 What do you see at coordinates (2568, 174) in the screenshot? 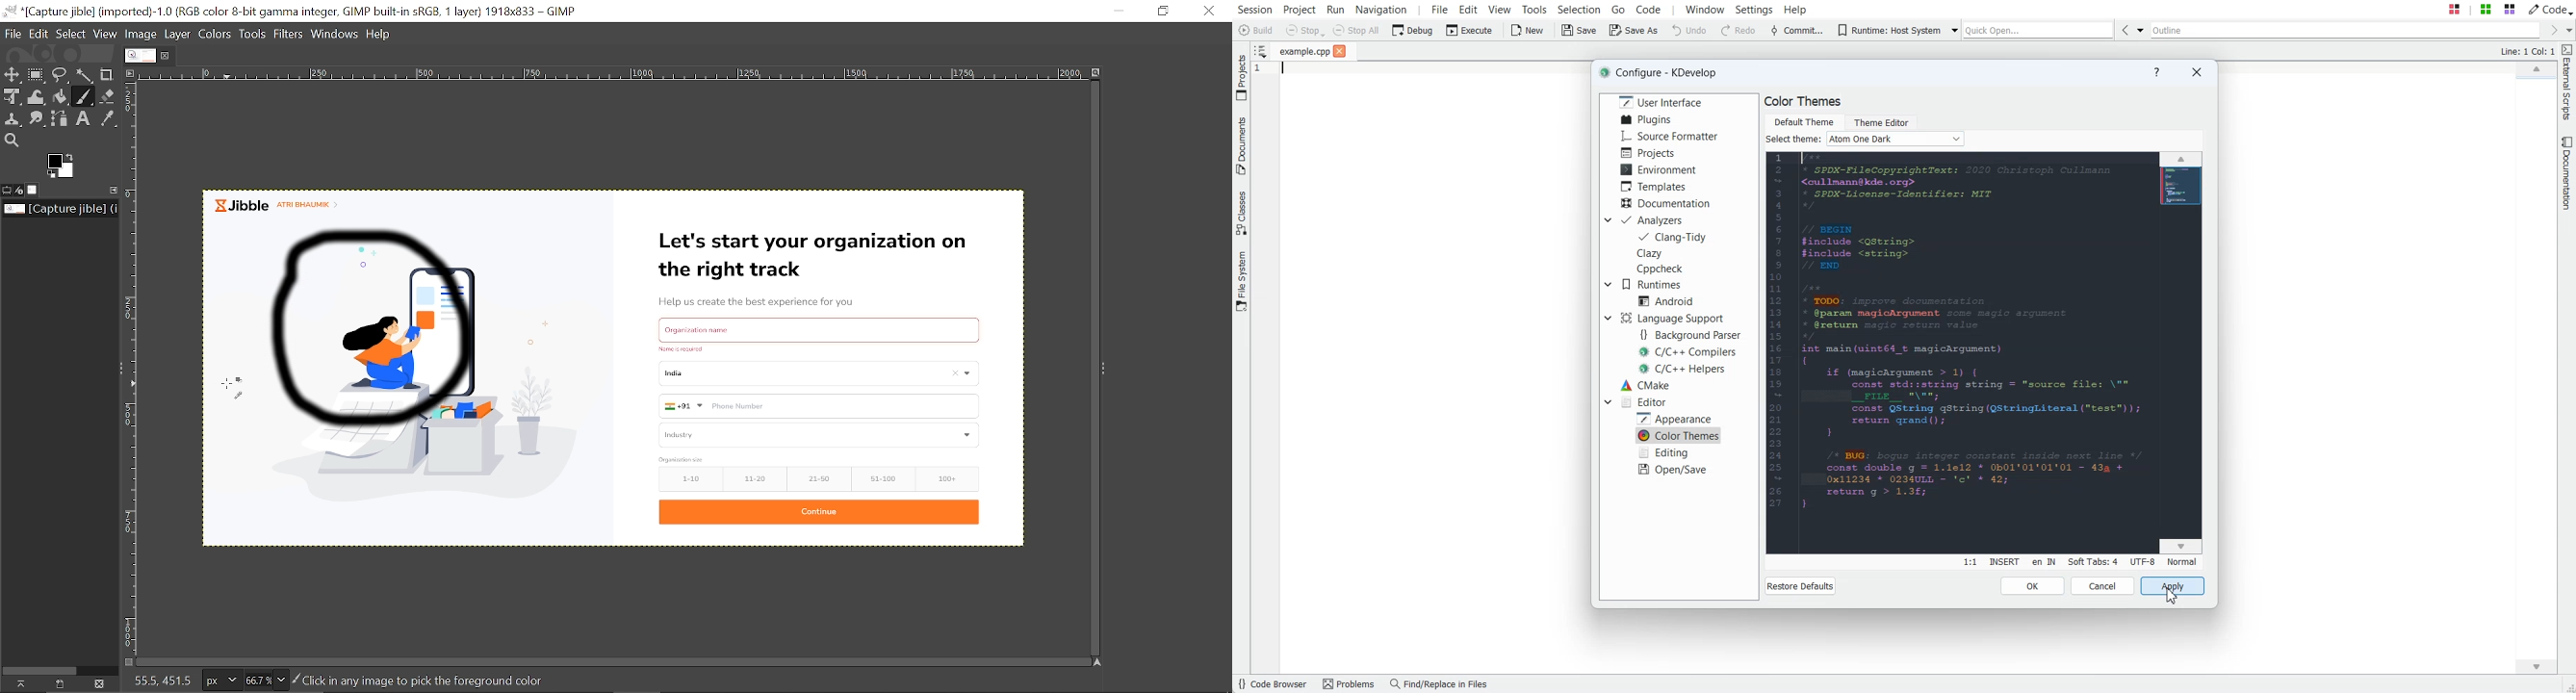
I see `Documentation` at bounding box center [2568, 174].